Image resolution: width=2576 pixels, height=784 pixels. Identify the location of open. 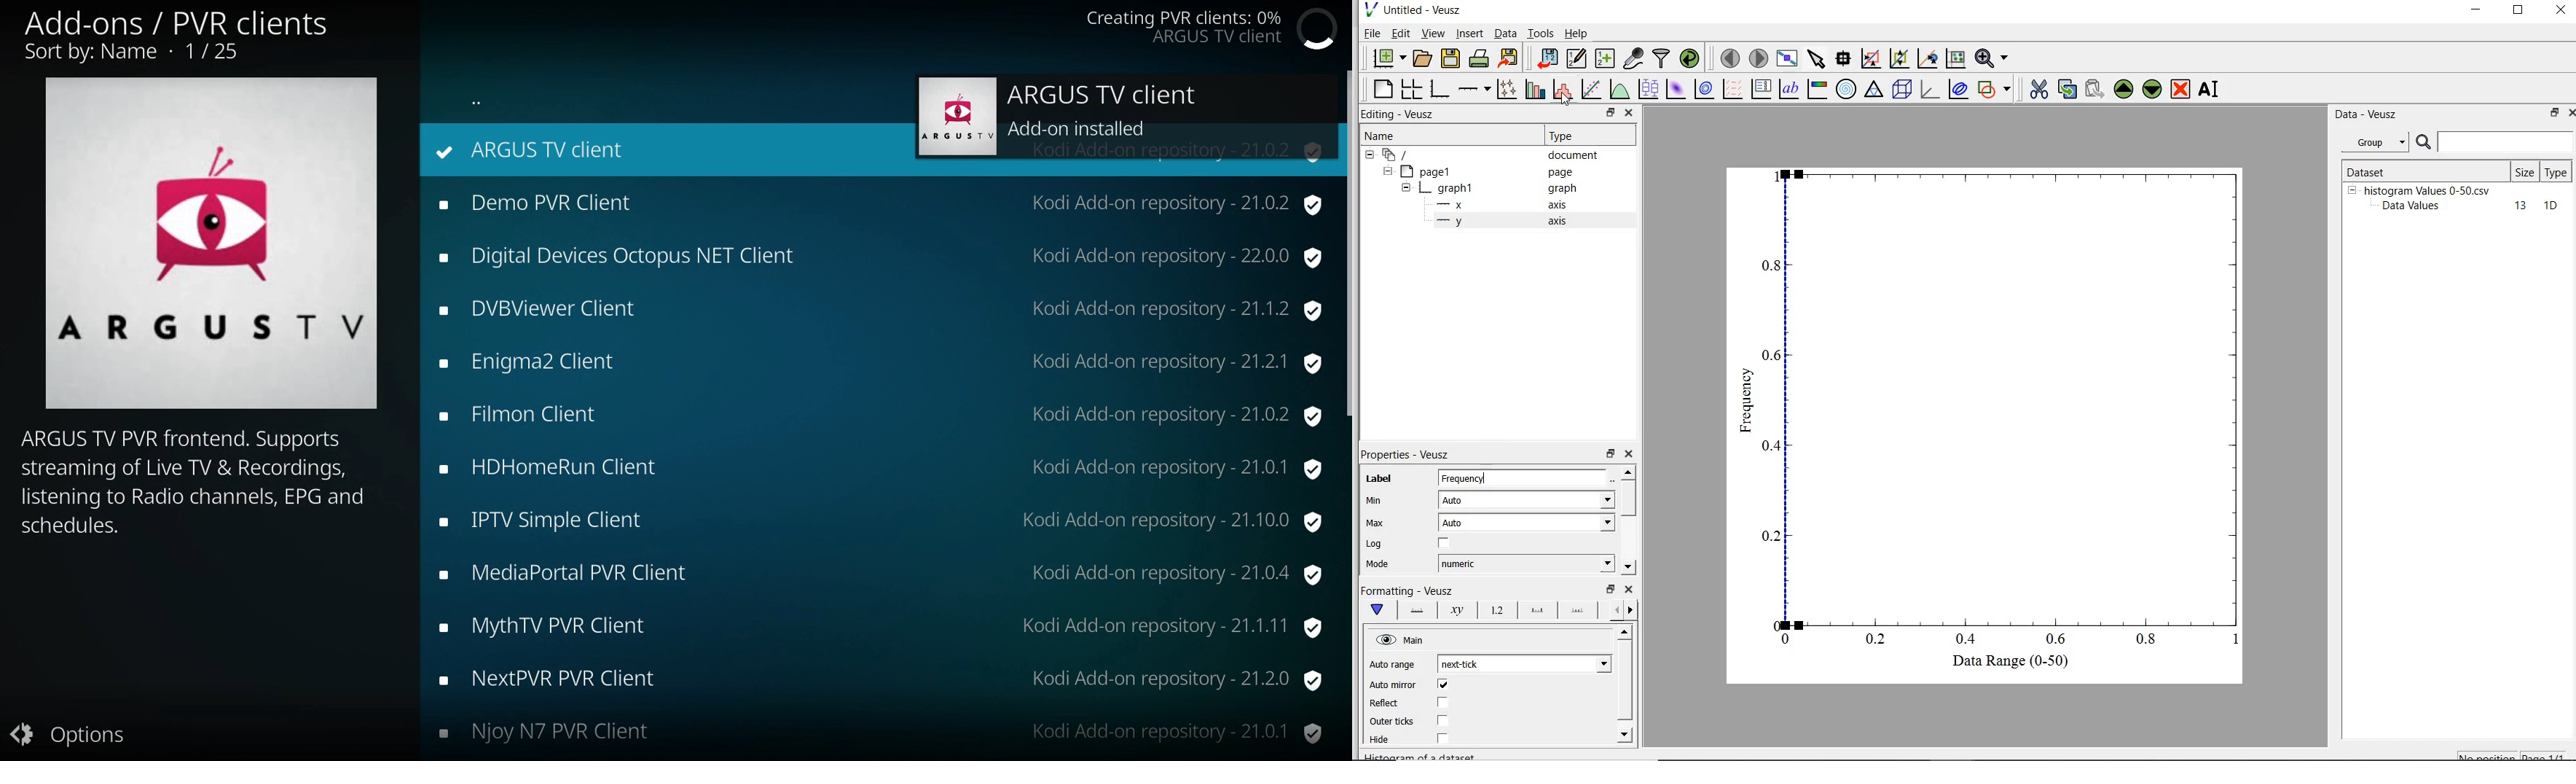
(1424, 57).